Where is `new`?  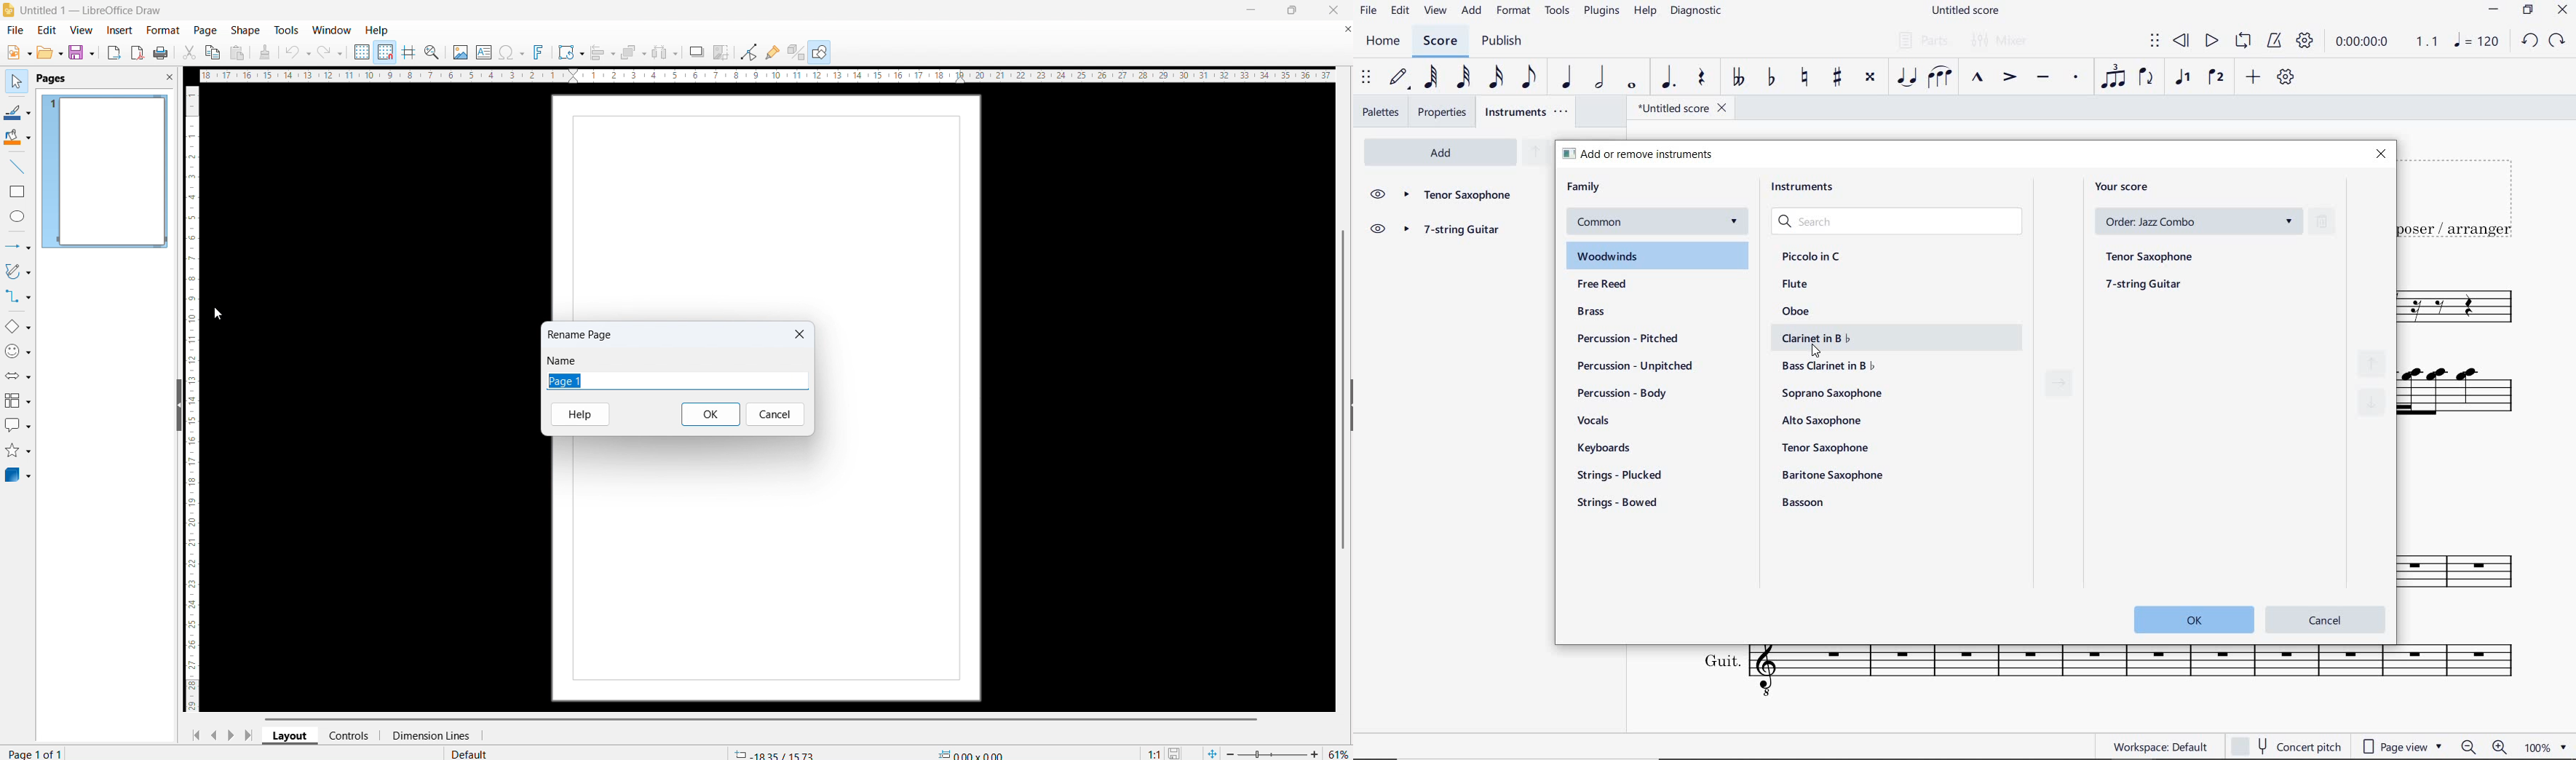 new is located at coordinates (17, 52).